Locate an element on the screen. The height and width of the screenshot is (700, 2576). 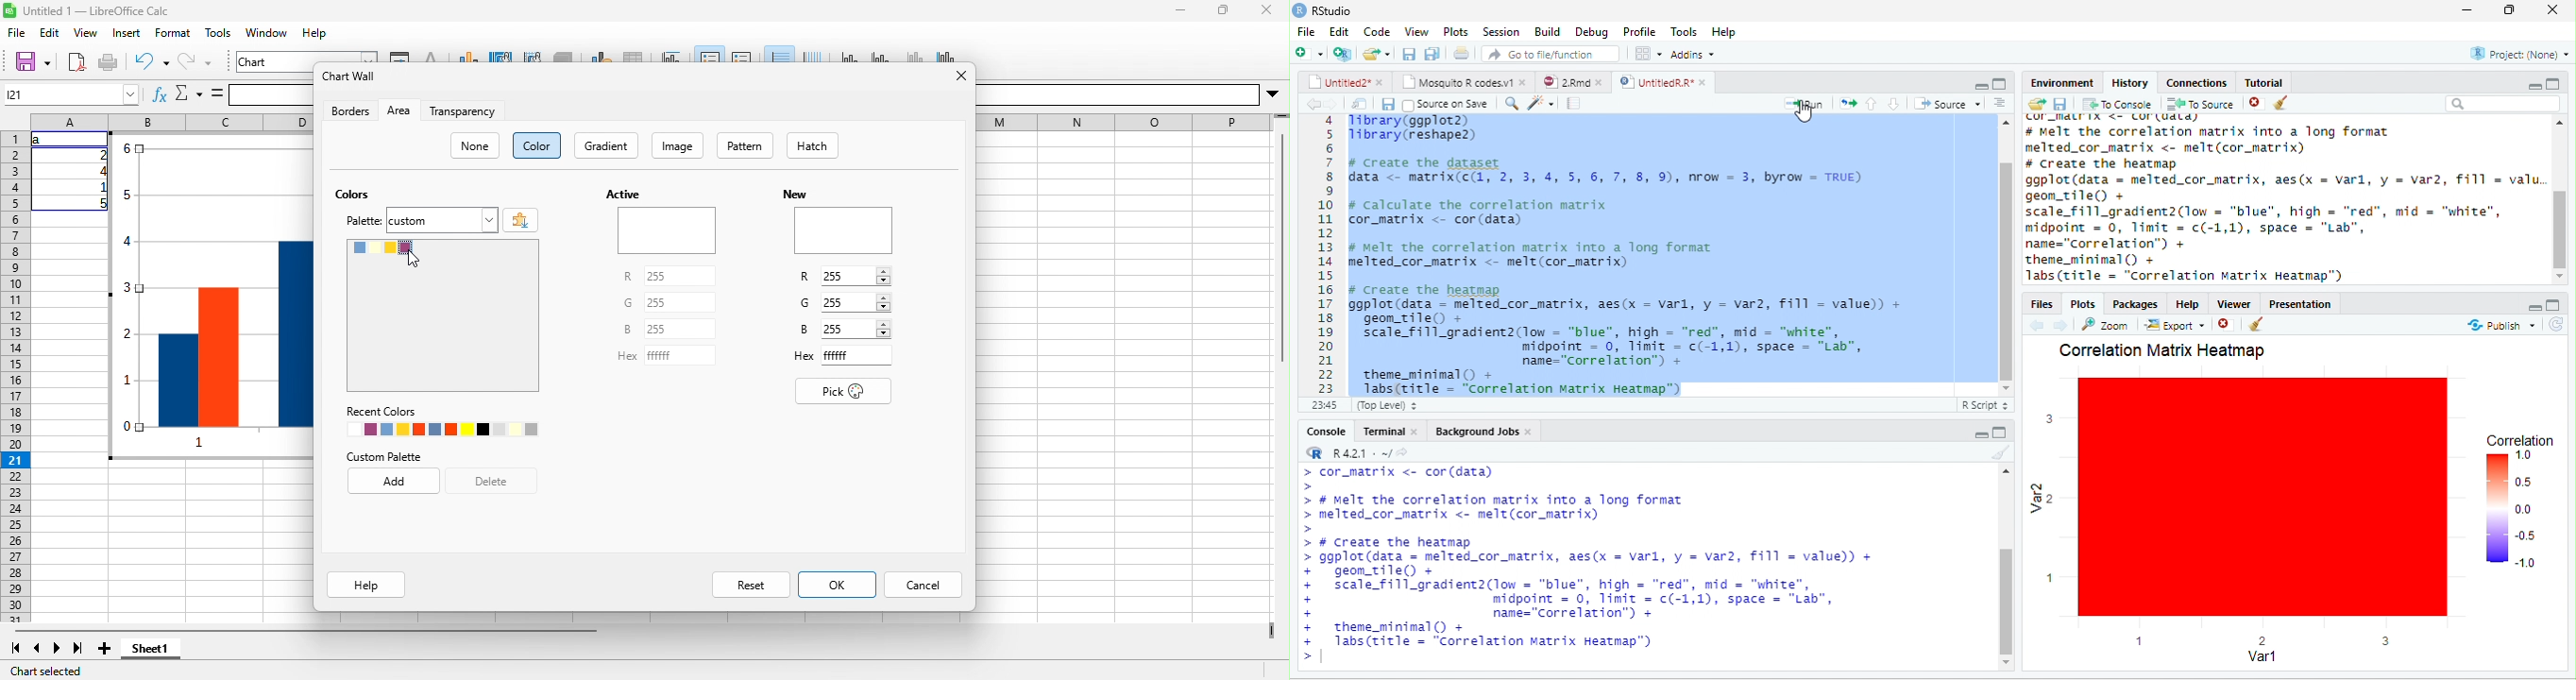
files is located at coordinates (2040, 303).